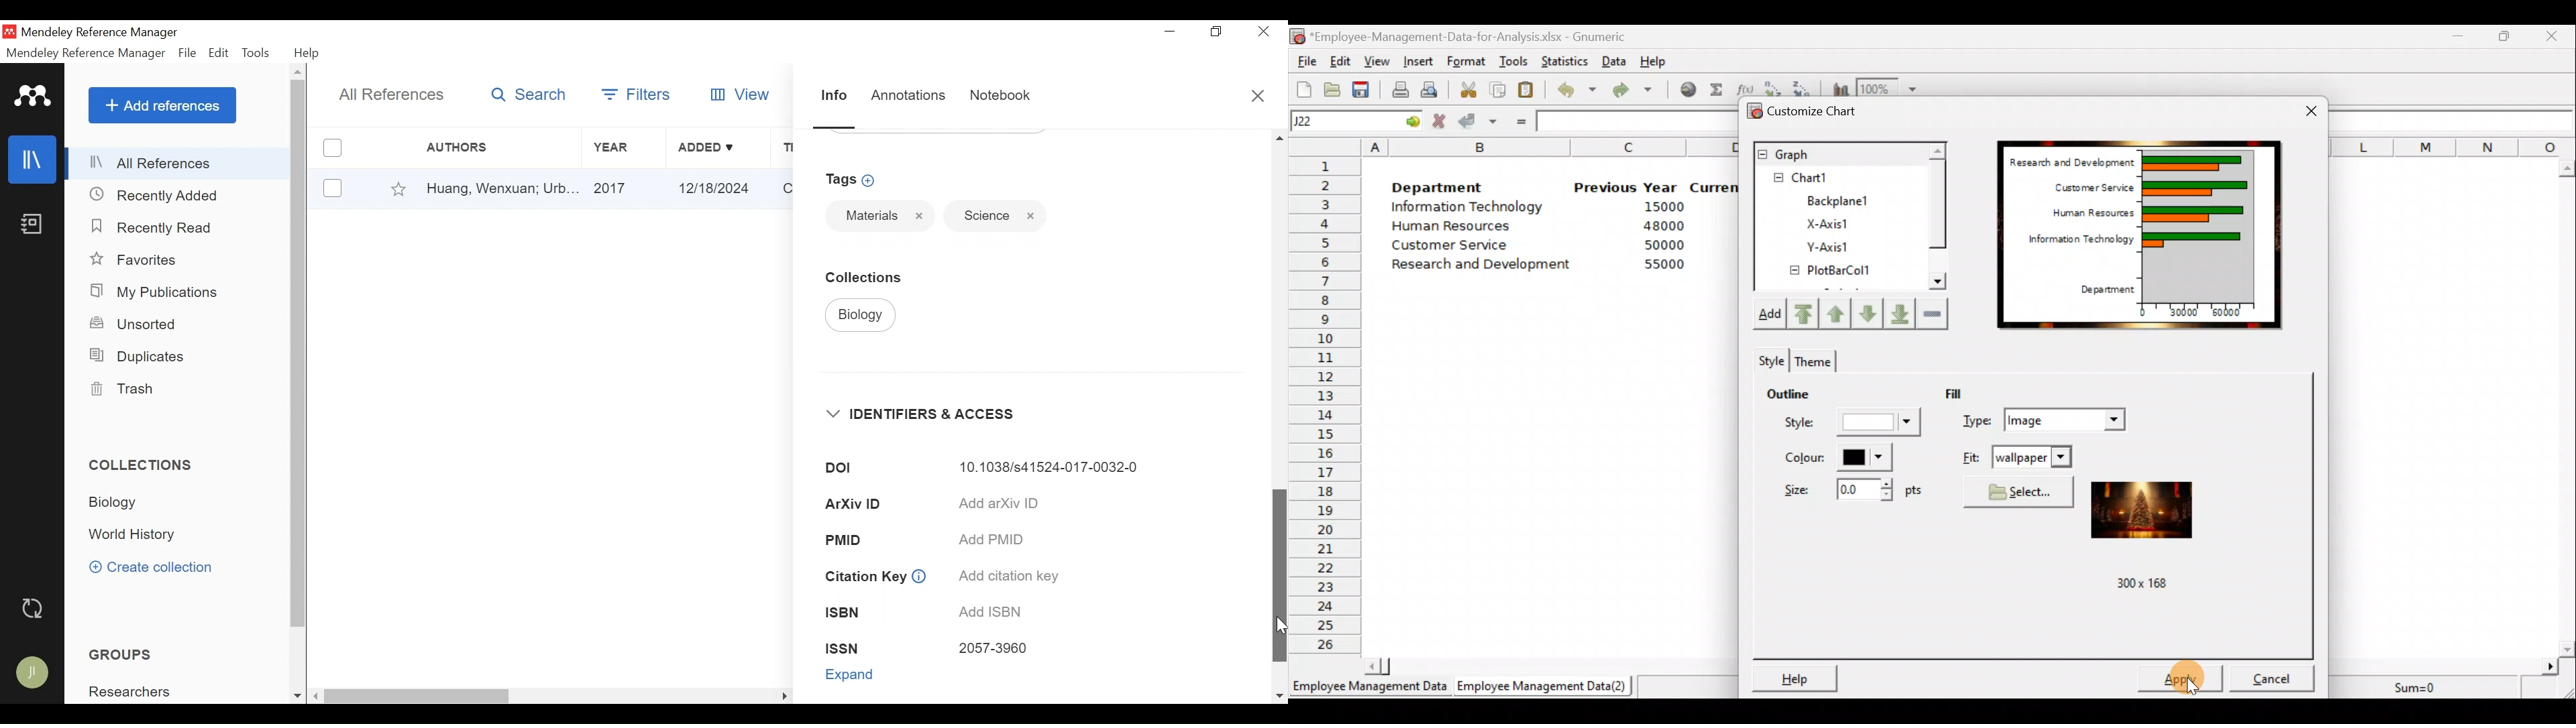 This screenshot has height=728, width=2576. Describe the element at coordinates (1000, 503) in the screenshot. I see `Add arXiv ID` at that location.